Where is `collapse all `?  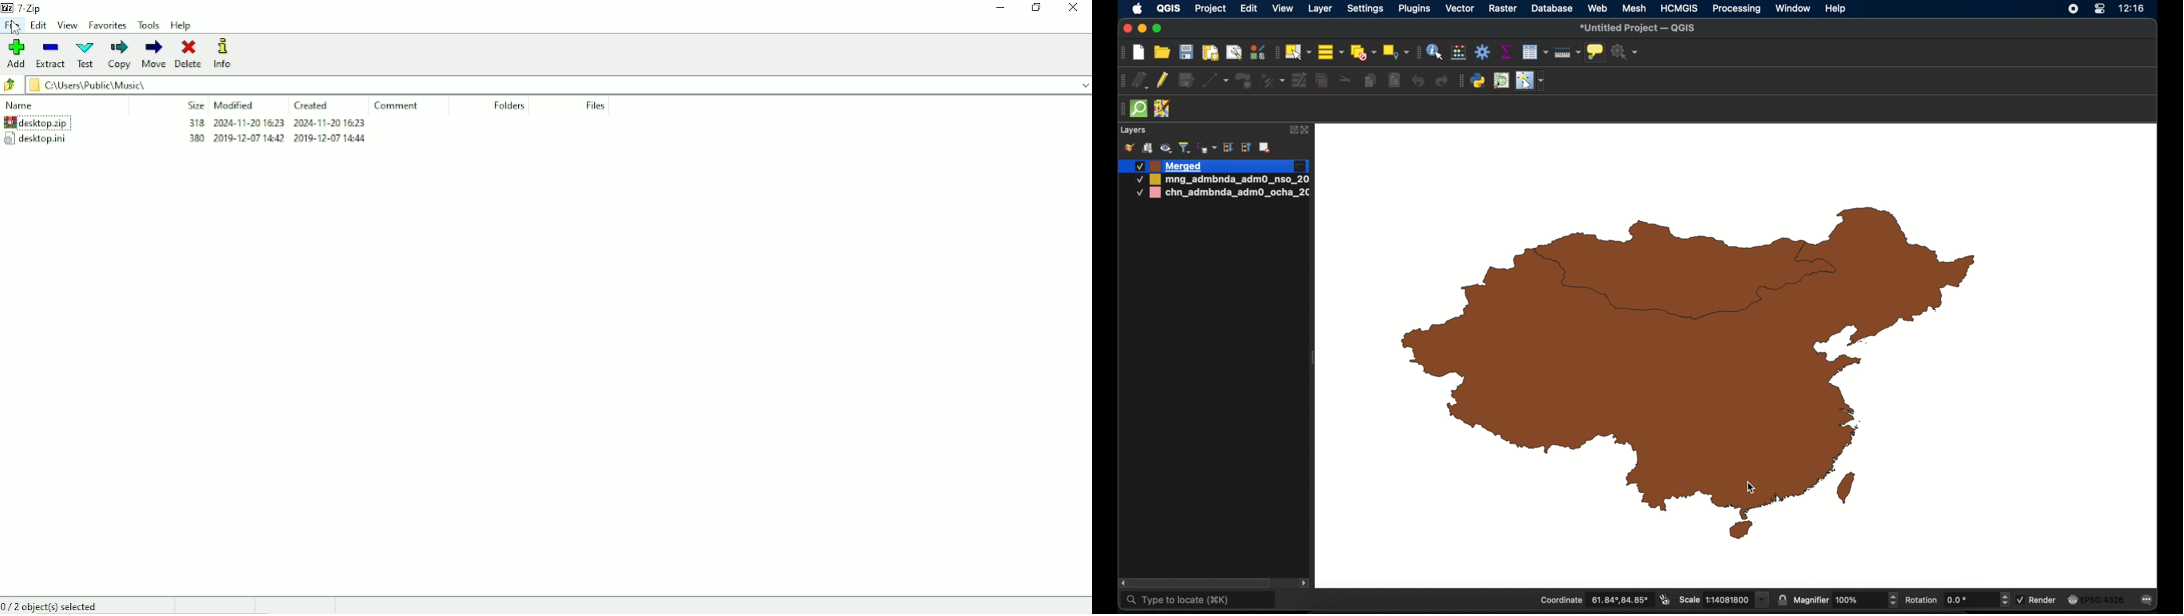
collapse all  is located at coordinates (1247, 149).